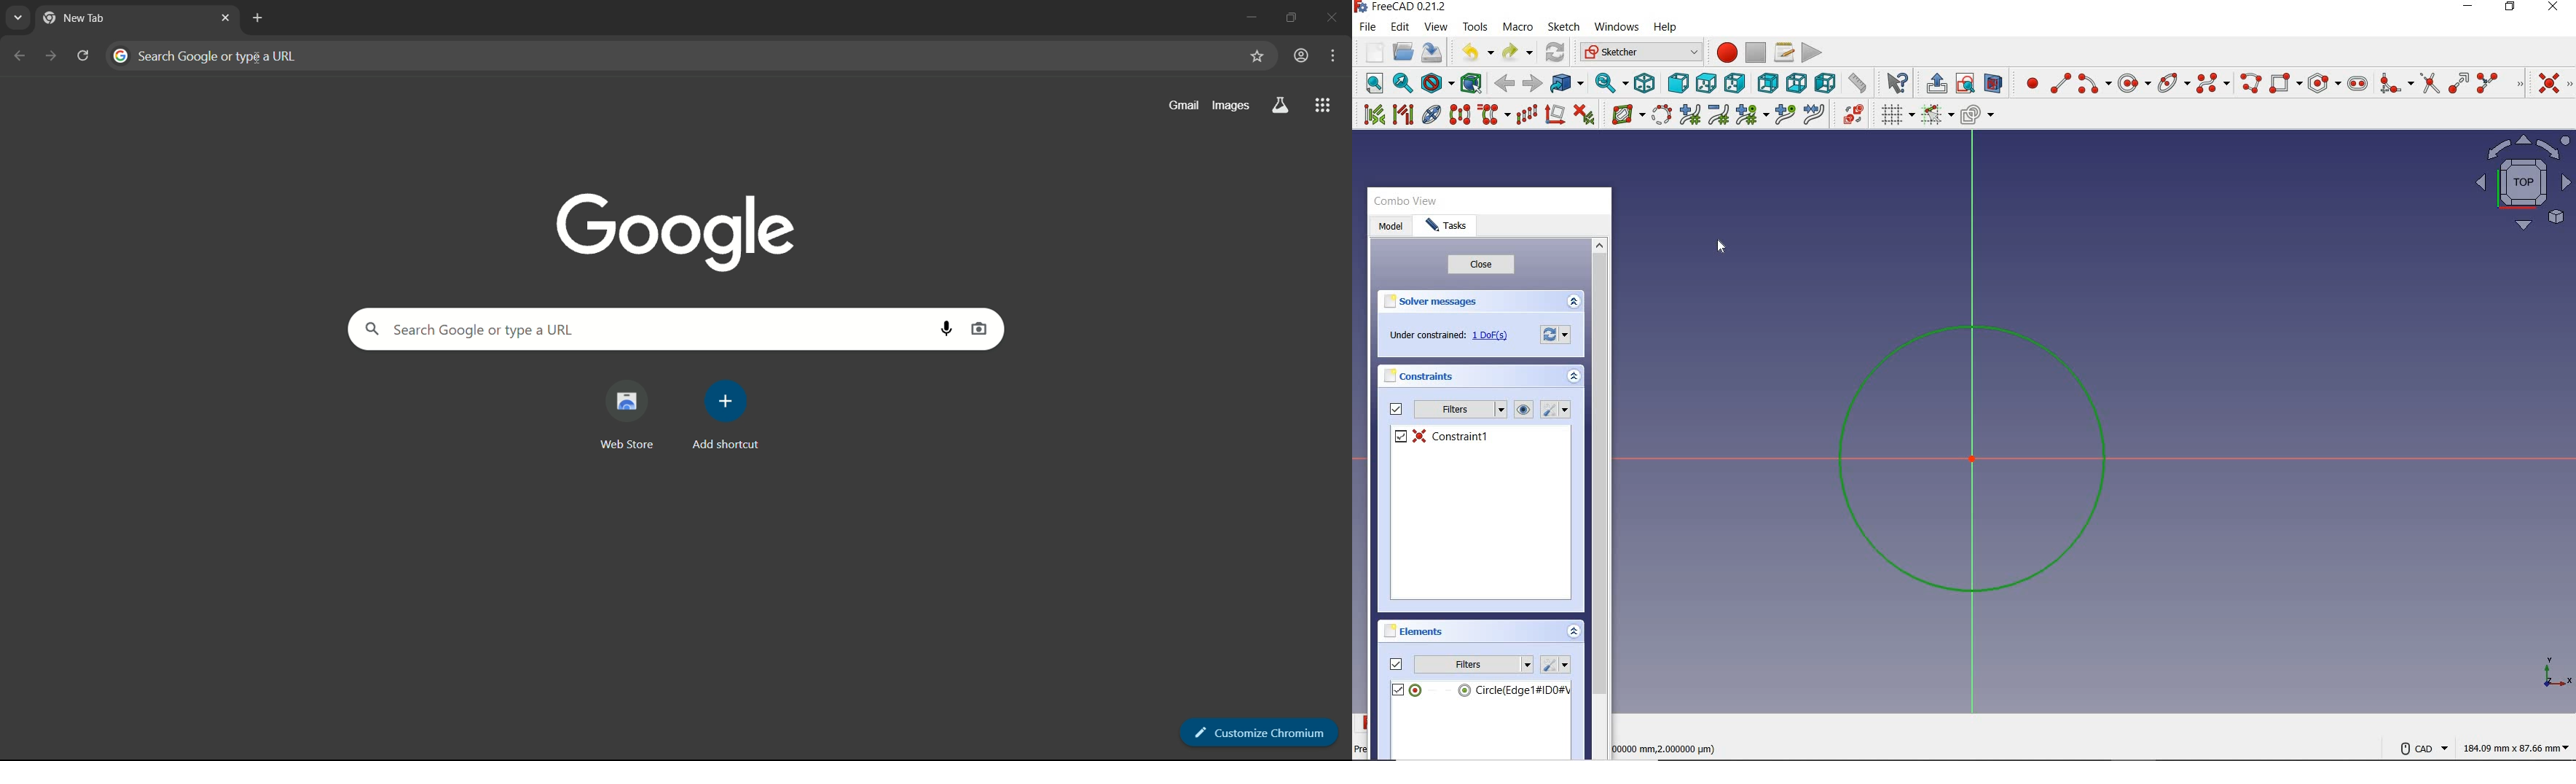  I want to click on sketch zoomed in, so click(1976, 458).